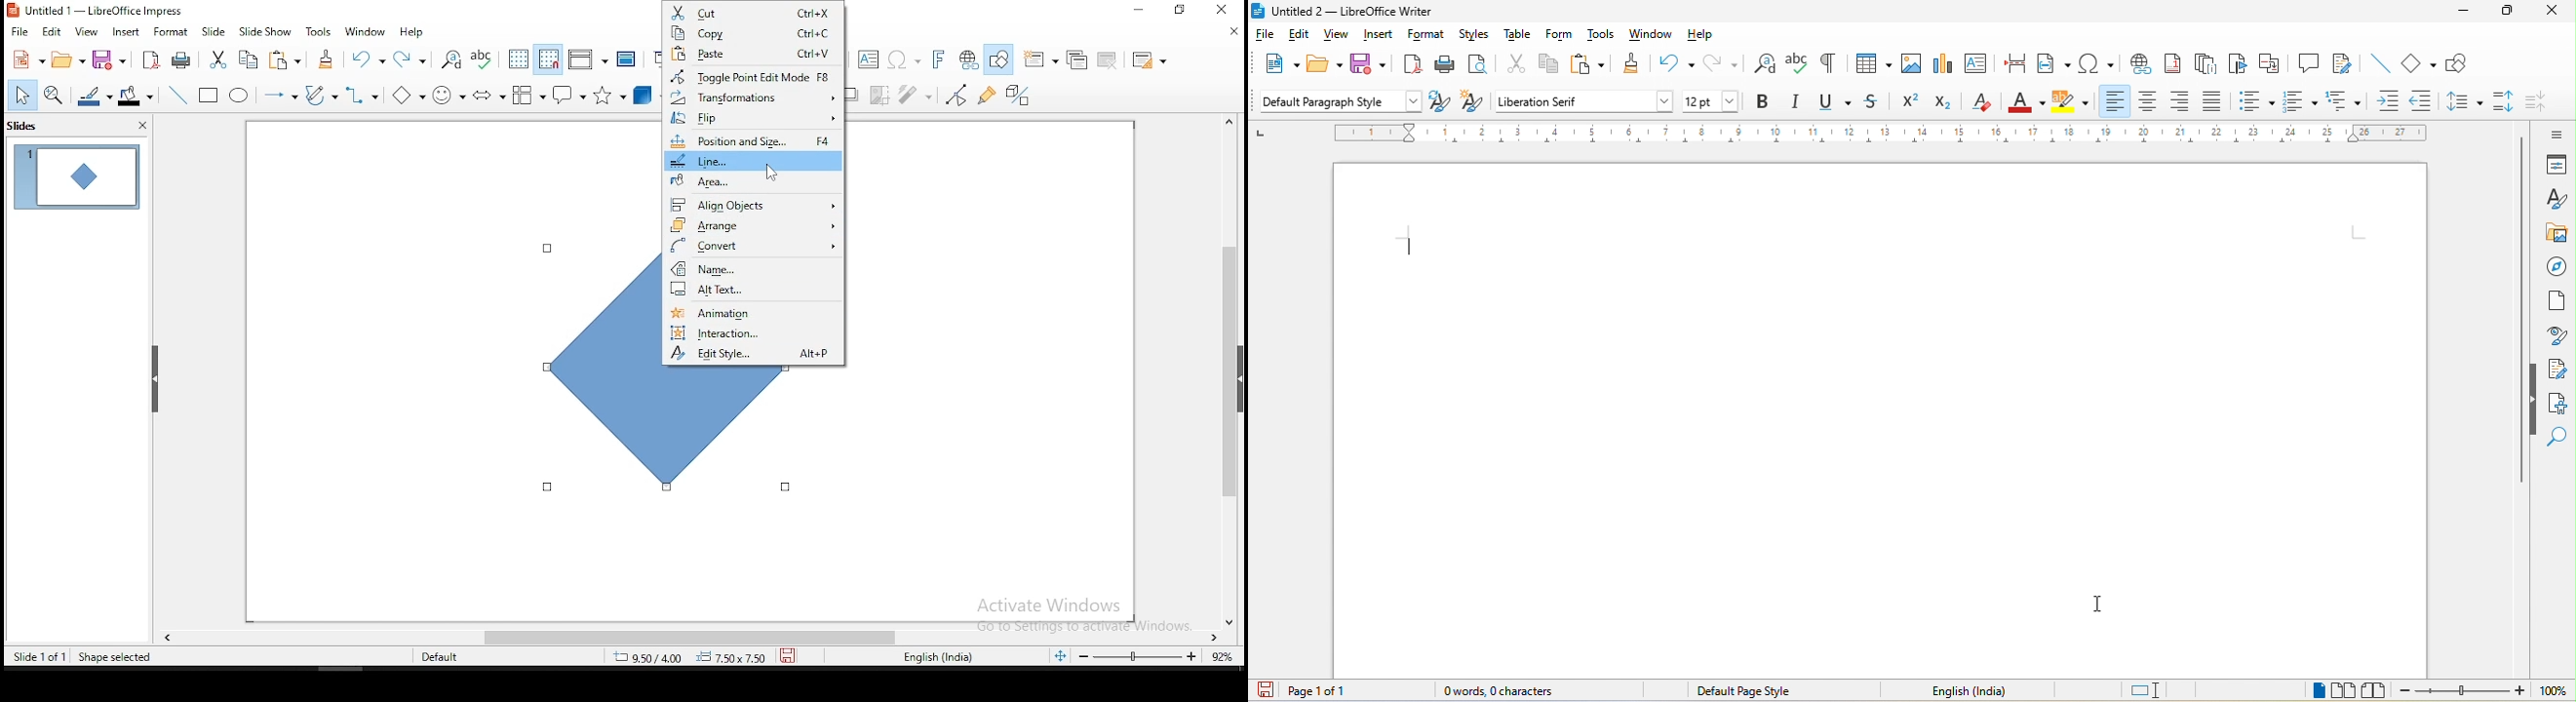  I want to click on slide layout, so click(1152, 60).